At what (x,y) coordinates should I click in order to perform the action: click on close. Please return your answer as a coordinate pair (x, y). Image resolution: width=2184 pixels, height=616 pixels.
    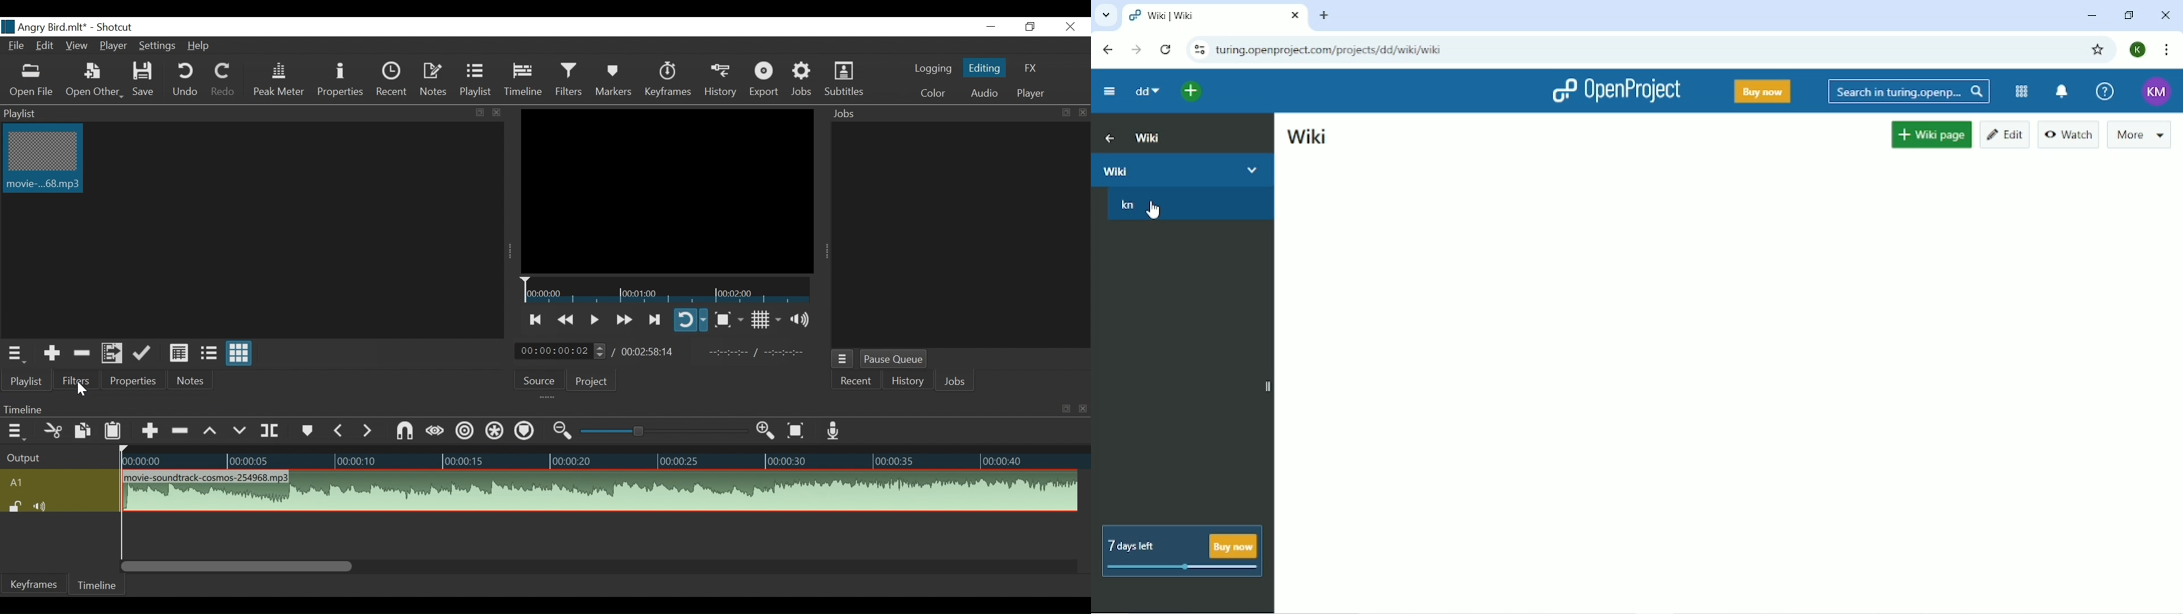
    Looking at the image, I should click on (1081, 112).